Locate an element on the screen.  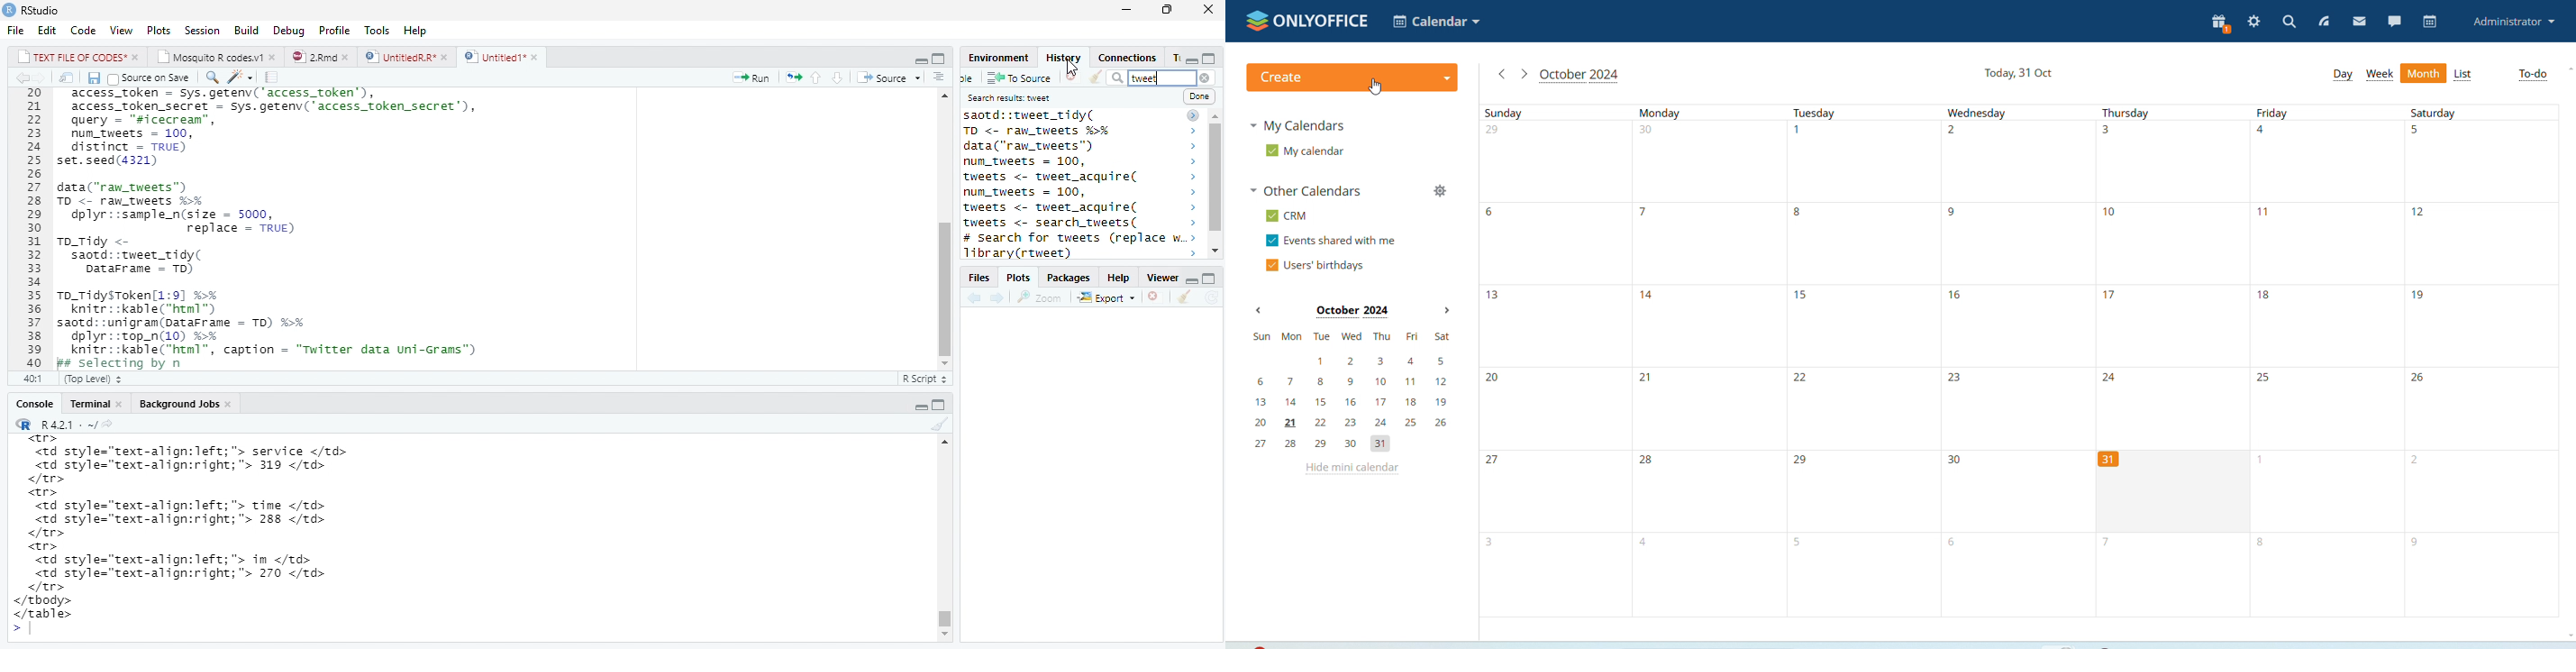
October 2024 is located at coordinates (1352, 310).